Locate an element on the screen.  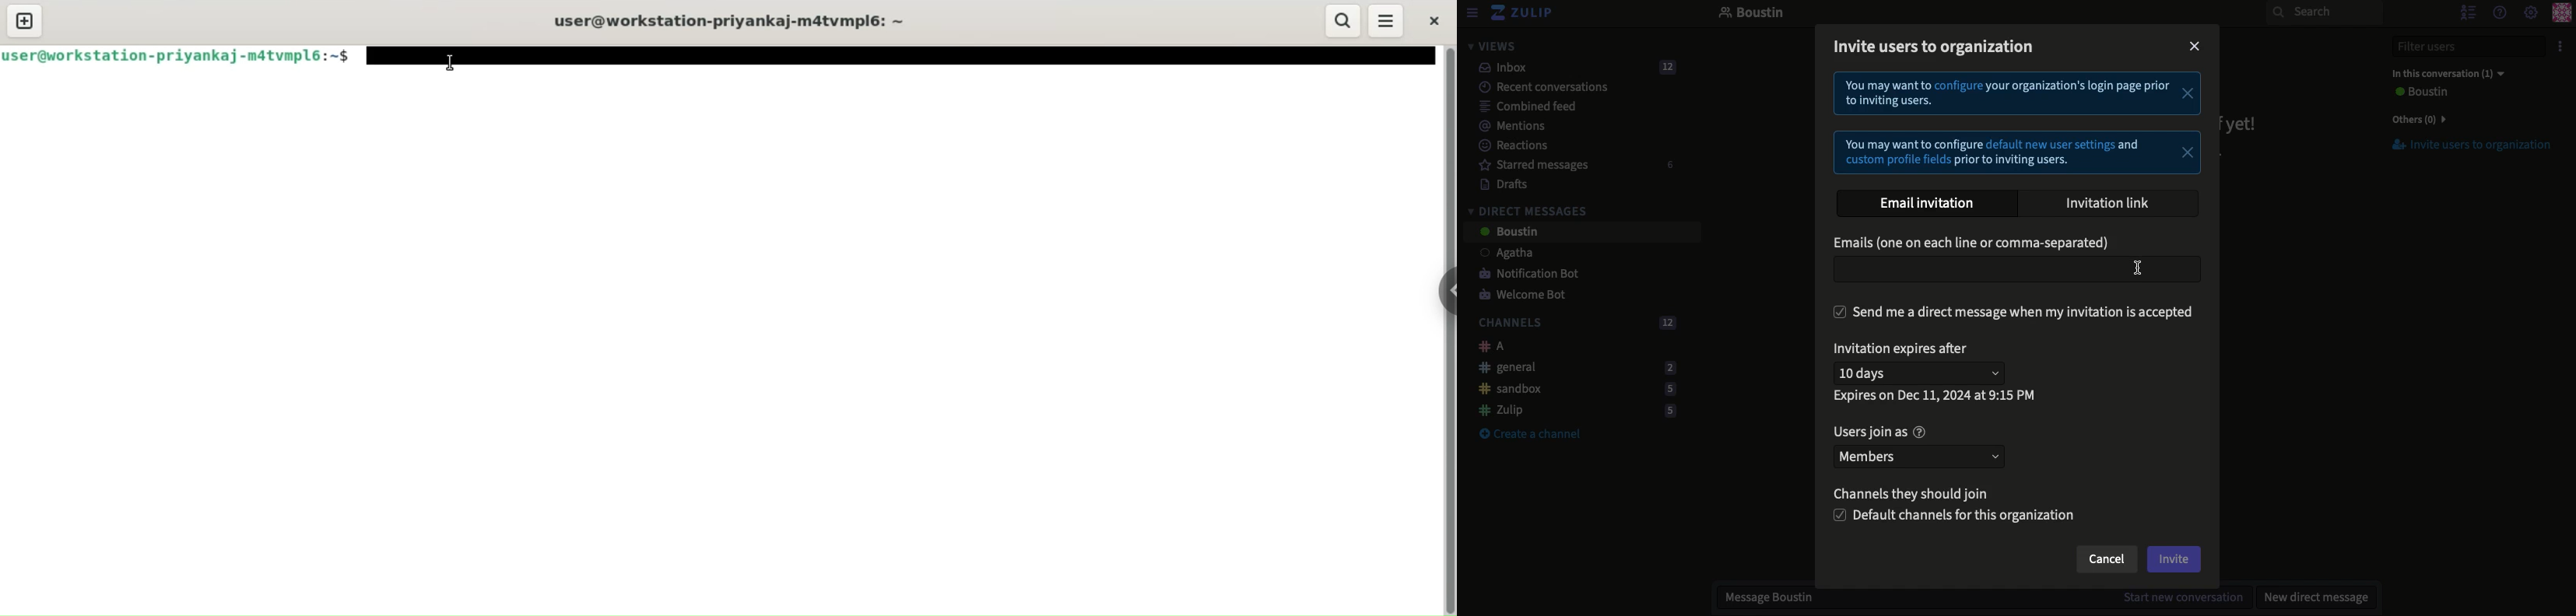
Invite users to organization is located at coordinates (1936, 49).